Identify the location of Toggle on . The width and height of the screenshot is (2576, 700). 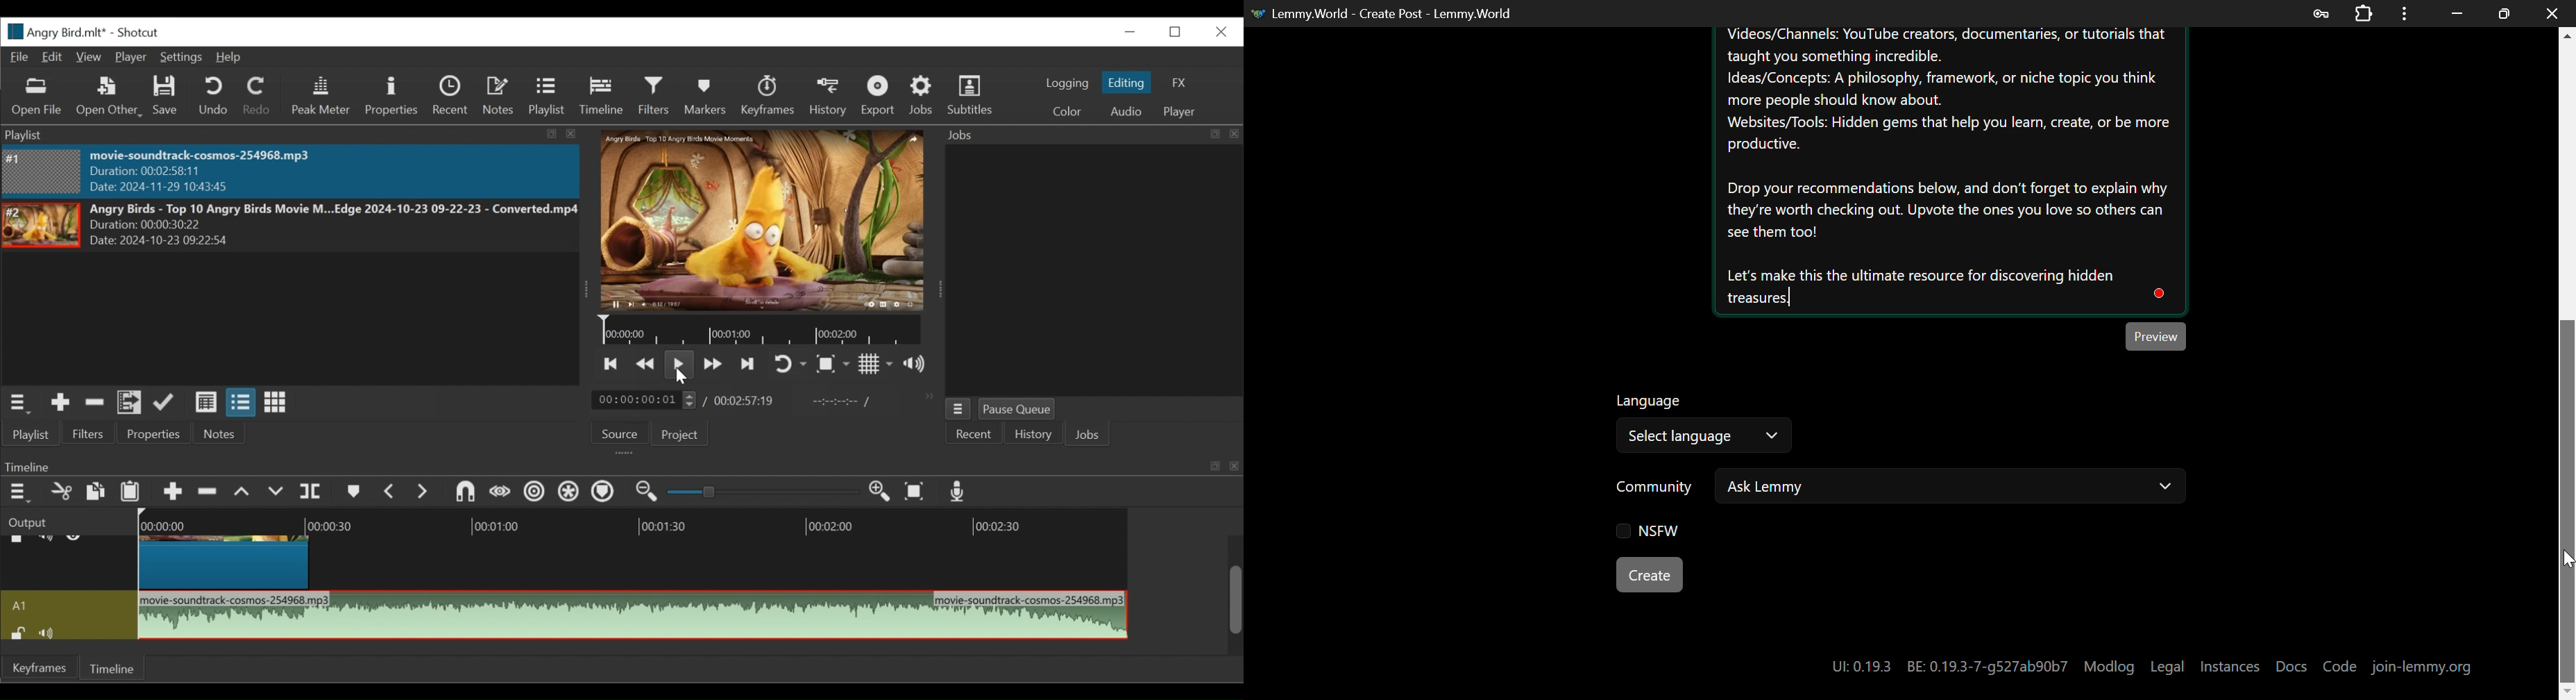
(791, 363).